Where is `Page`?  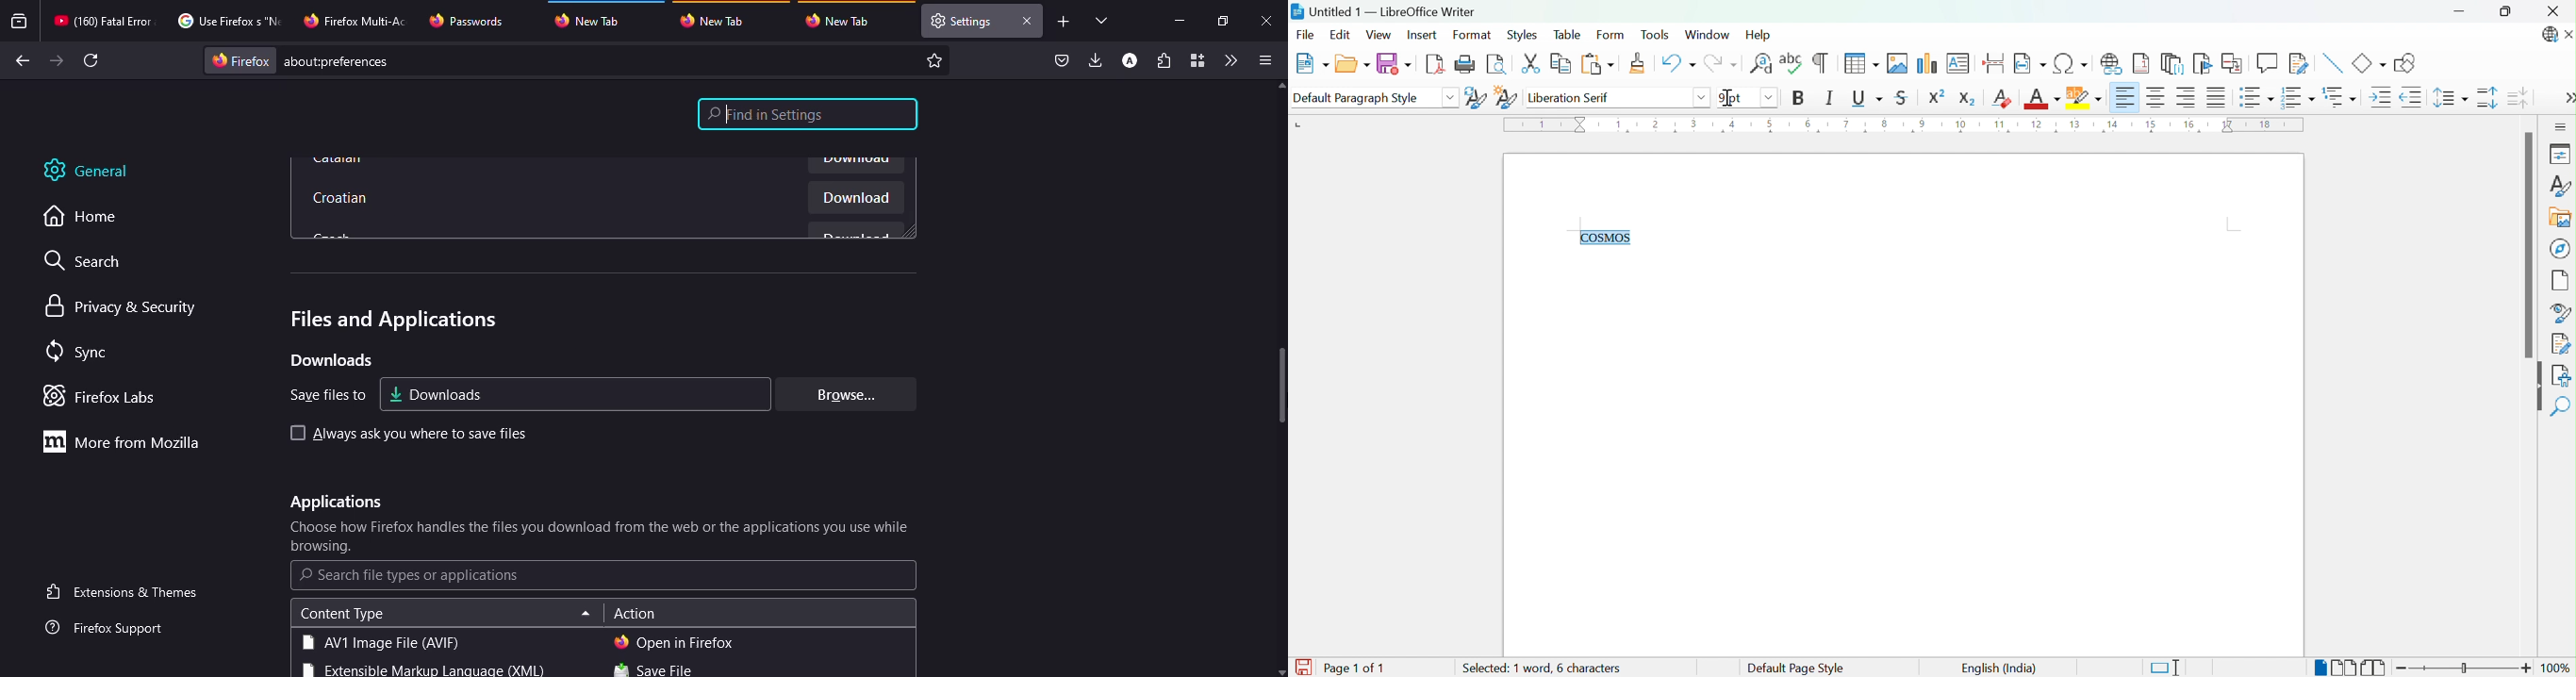 Page is located at coordinates (2561, 279).